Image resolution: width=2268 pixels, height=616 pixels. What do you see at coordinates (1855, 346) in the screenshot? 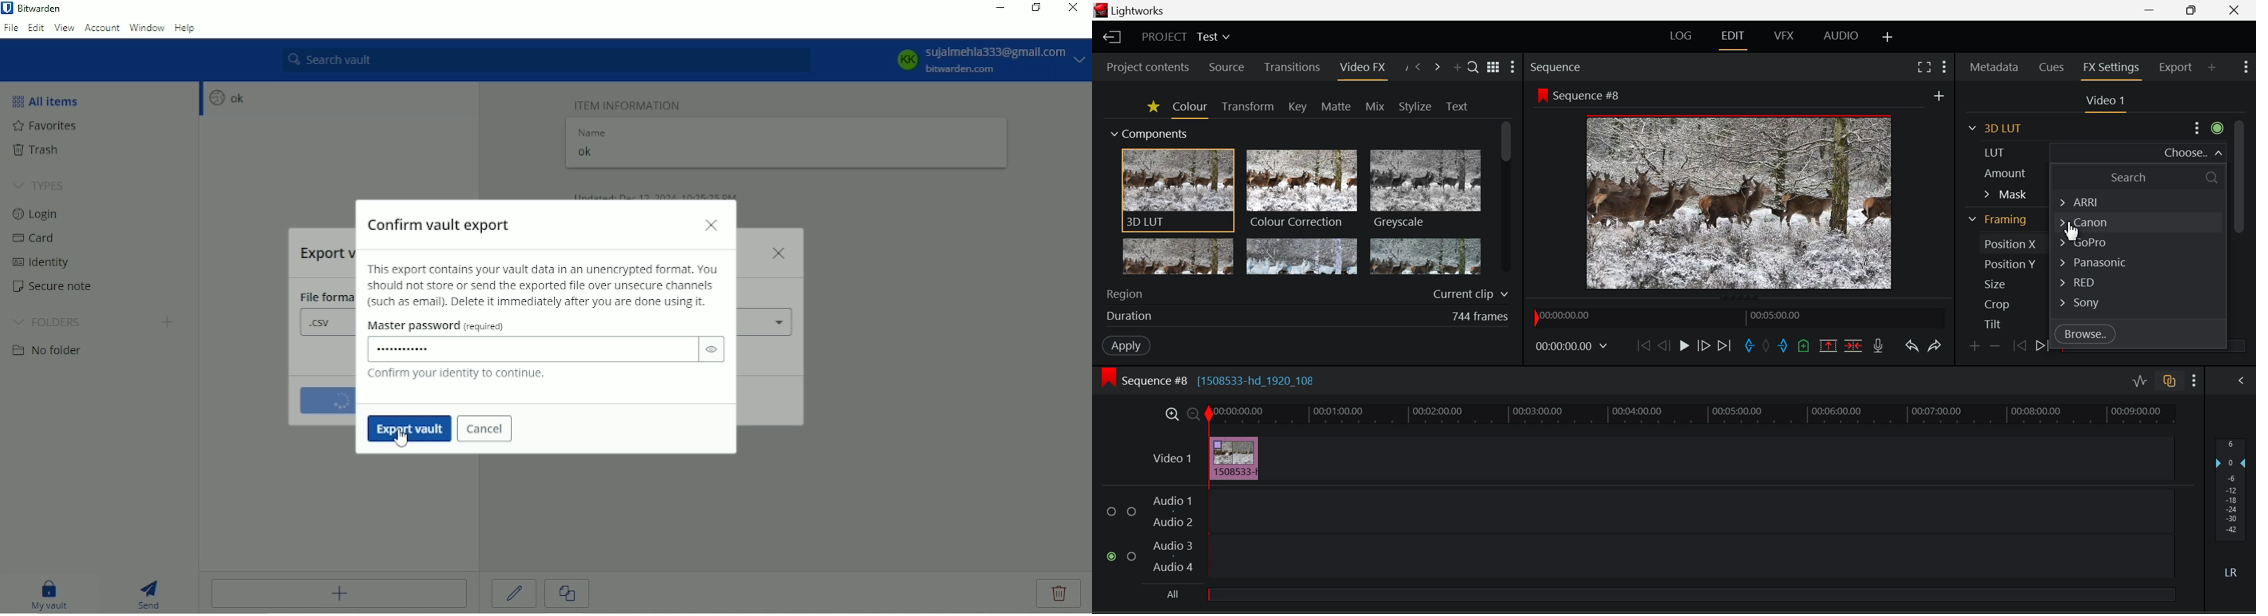
I see `Delete/Cut` at bounding box center [1855, 346].